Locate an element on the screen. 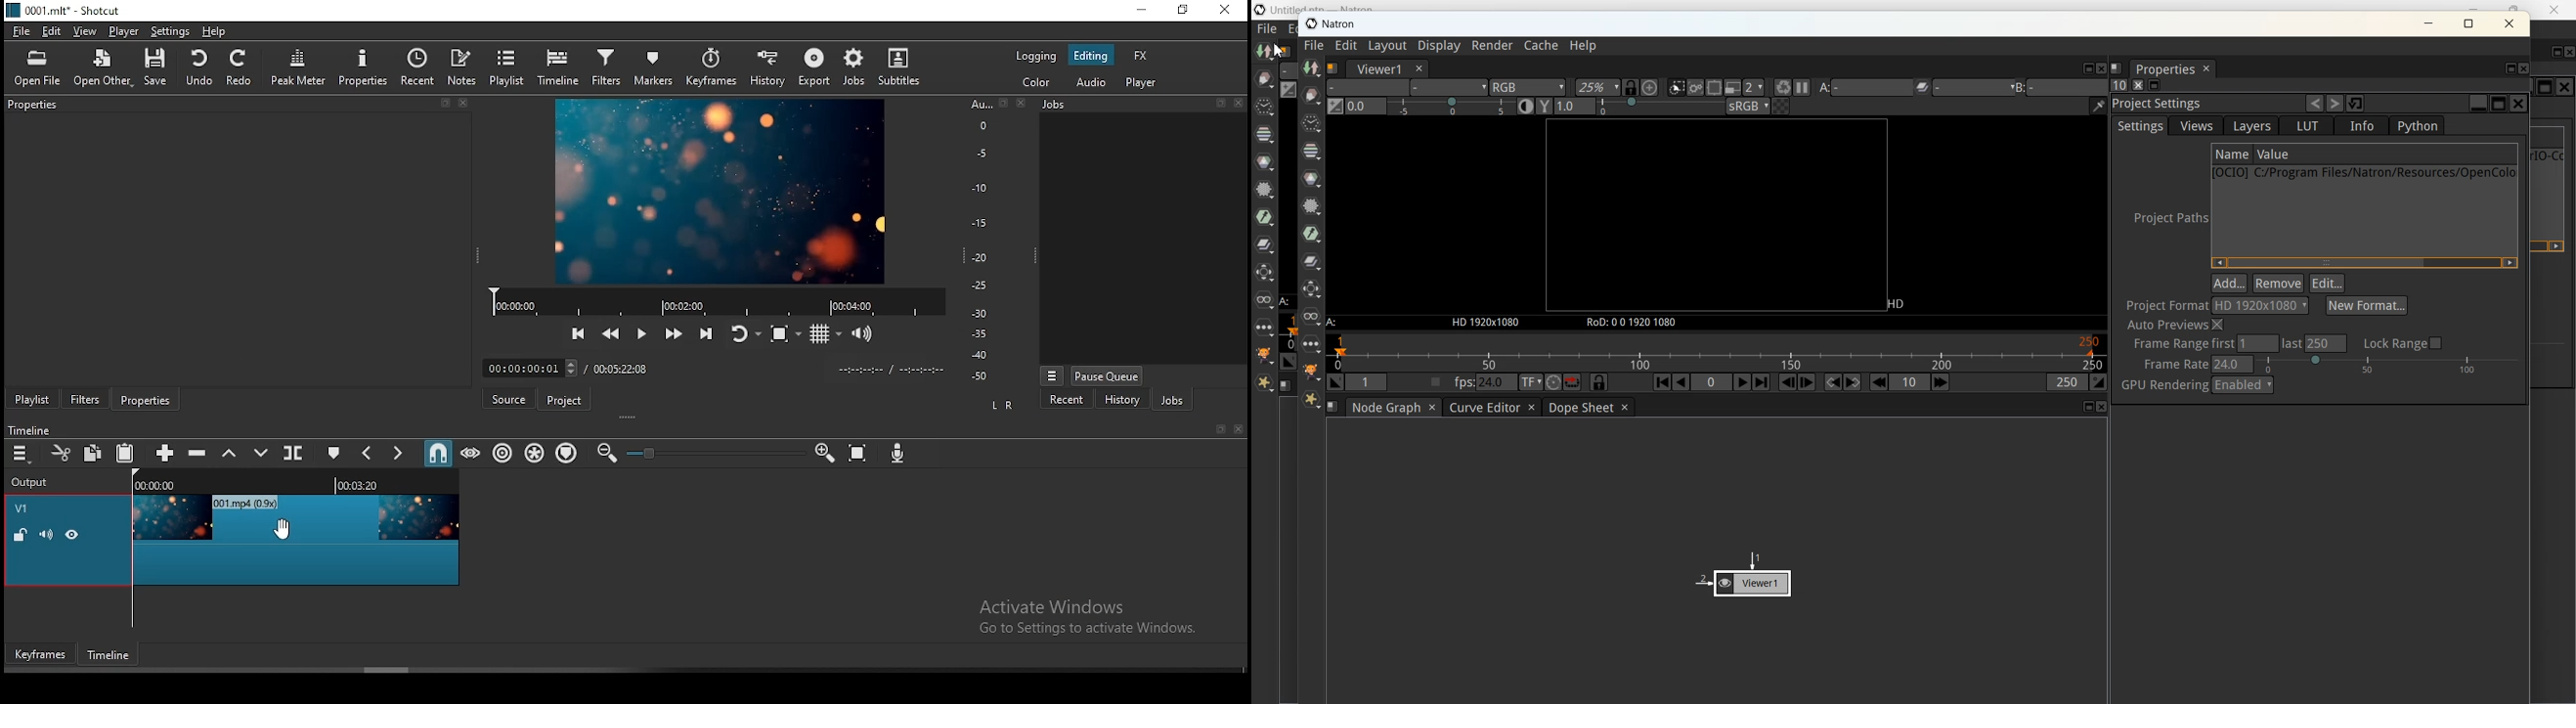 The height and width of the screenshot is (728, 2576). filters is located at coordinates (606, 66).